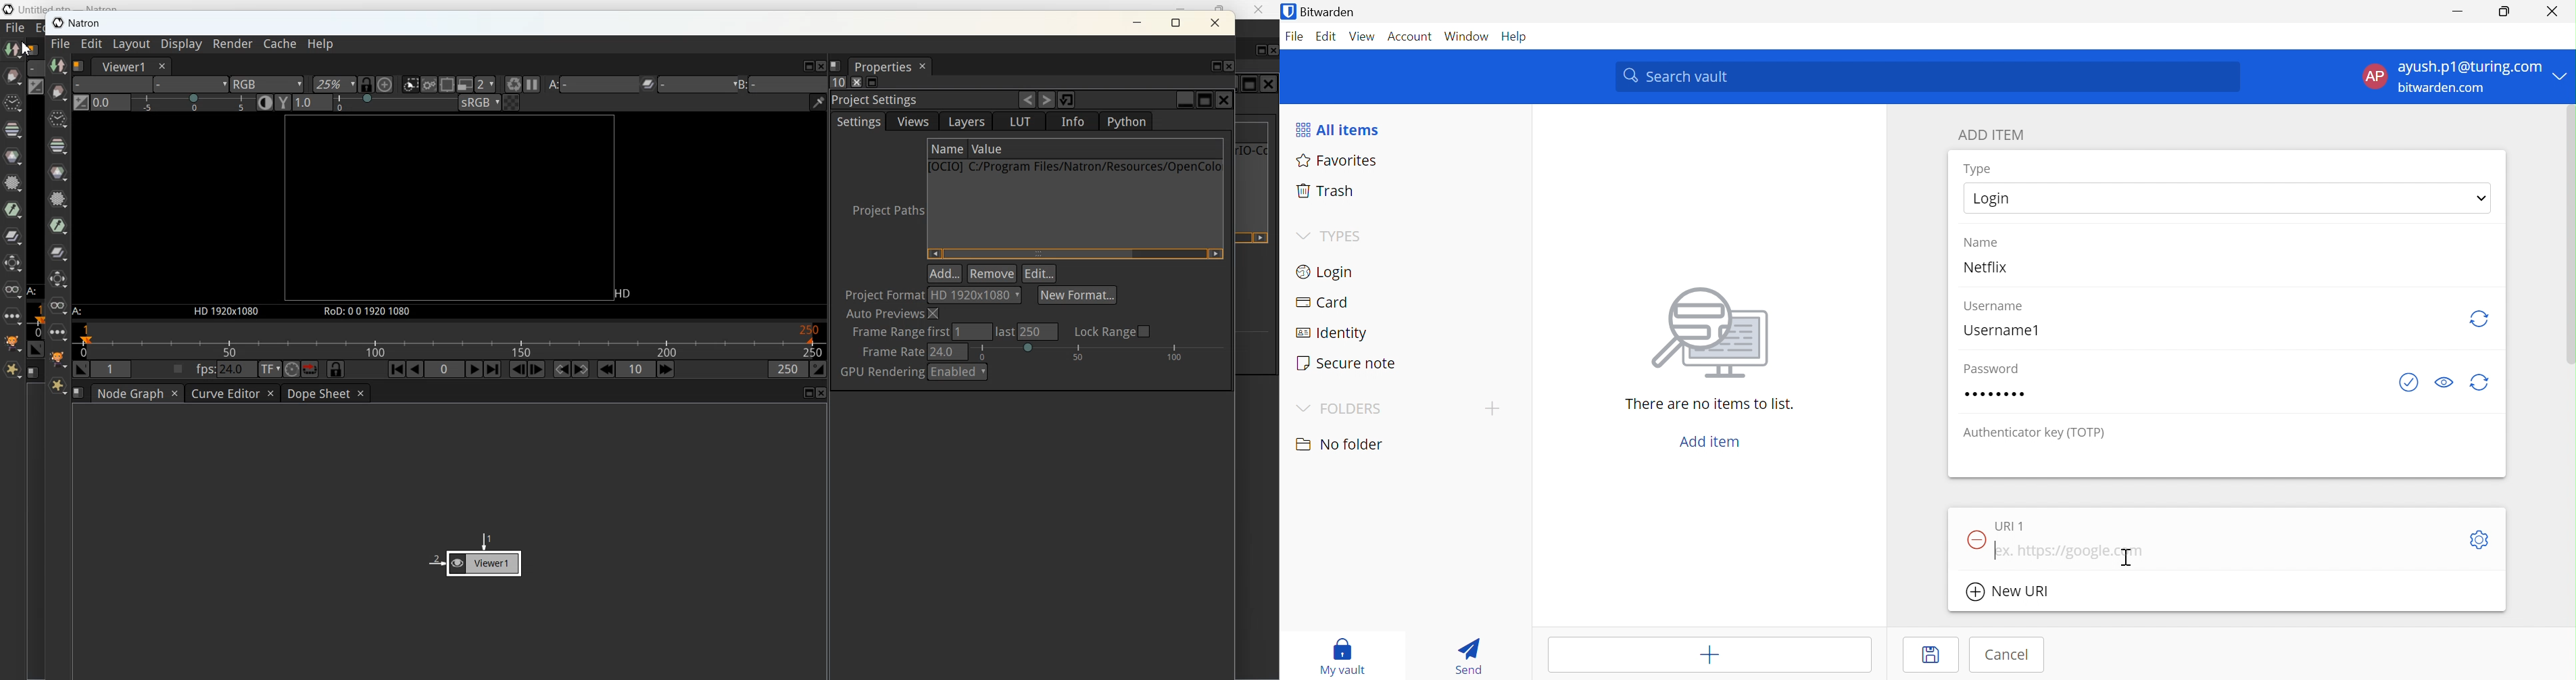  Describe the element at coordinates (1976, 168) in the screenshot. I see `Type` at that location.